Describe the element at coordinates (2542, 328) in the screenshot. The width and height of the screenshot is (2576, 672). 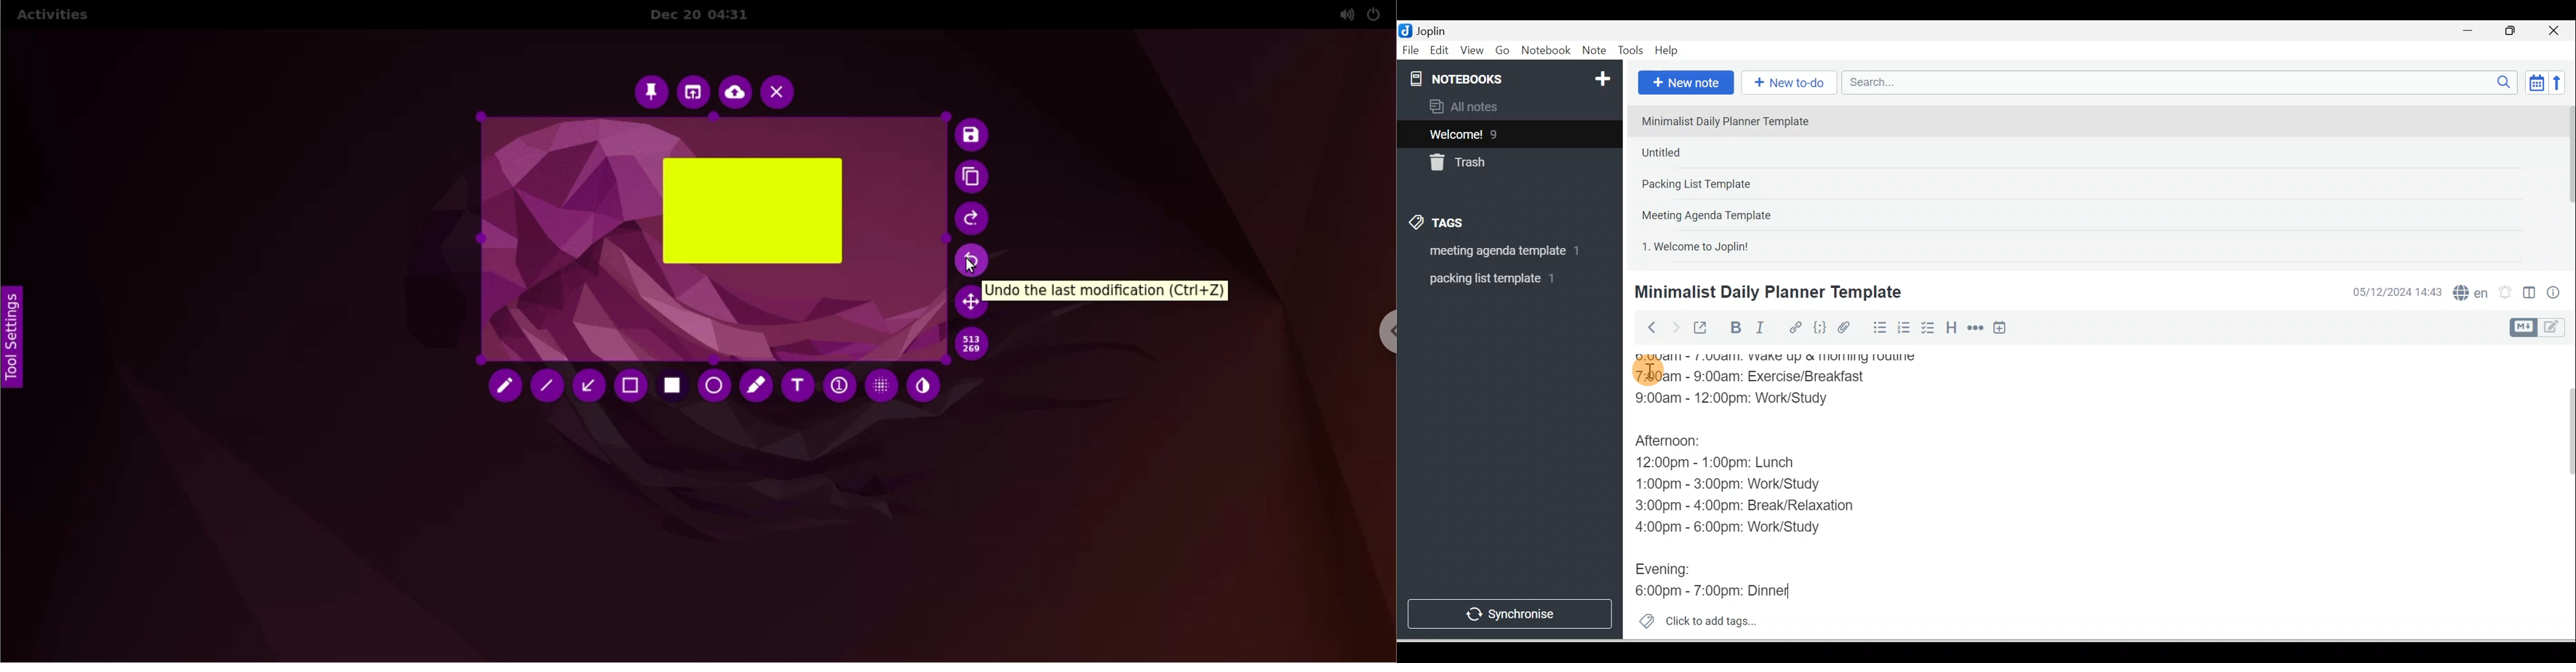
I see `Toggle editor layout` at that location.